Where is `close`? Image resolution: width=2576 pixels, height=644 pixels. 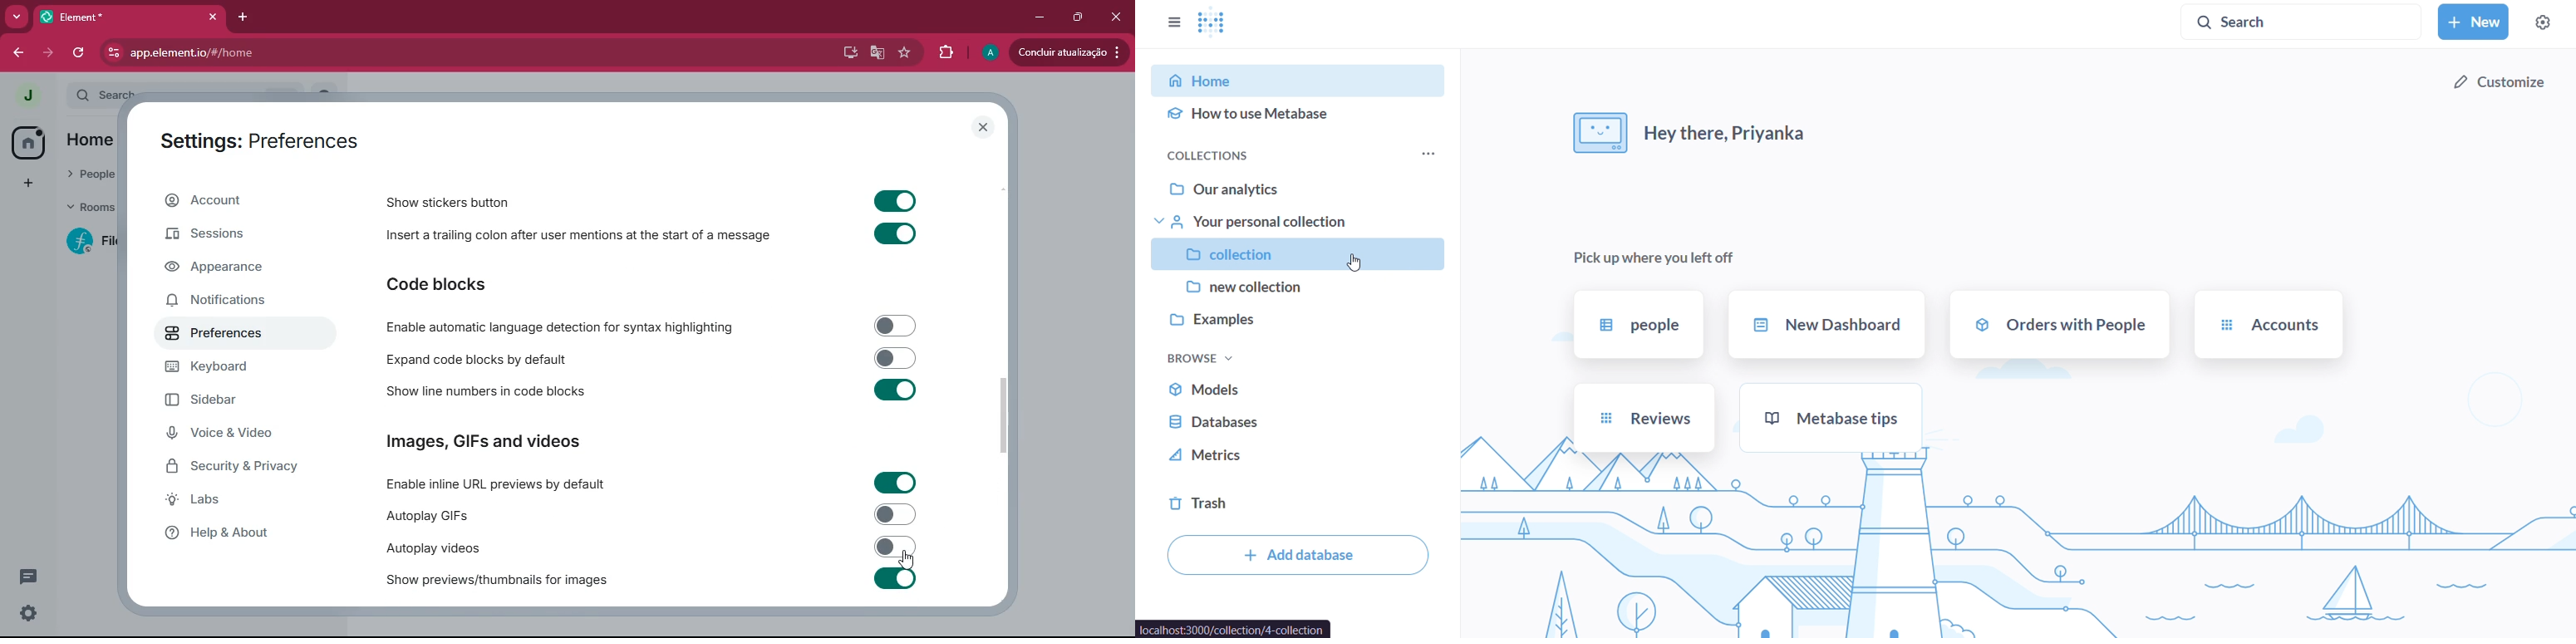
close is located at coordinates (984, 127).